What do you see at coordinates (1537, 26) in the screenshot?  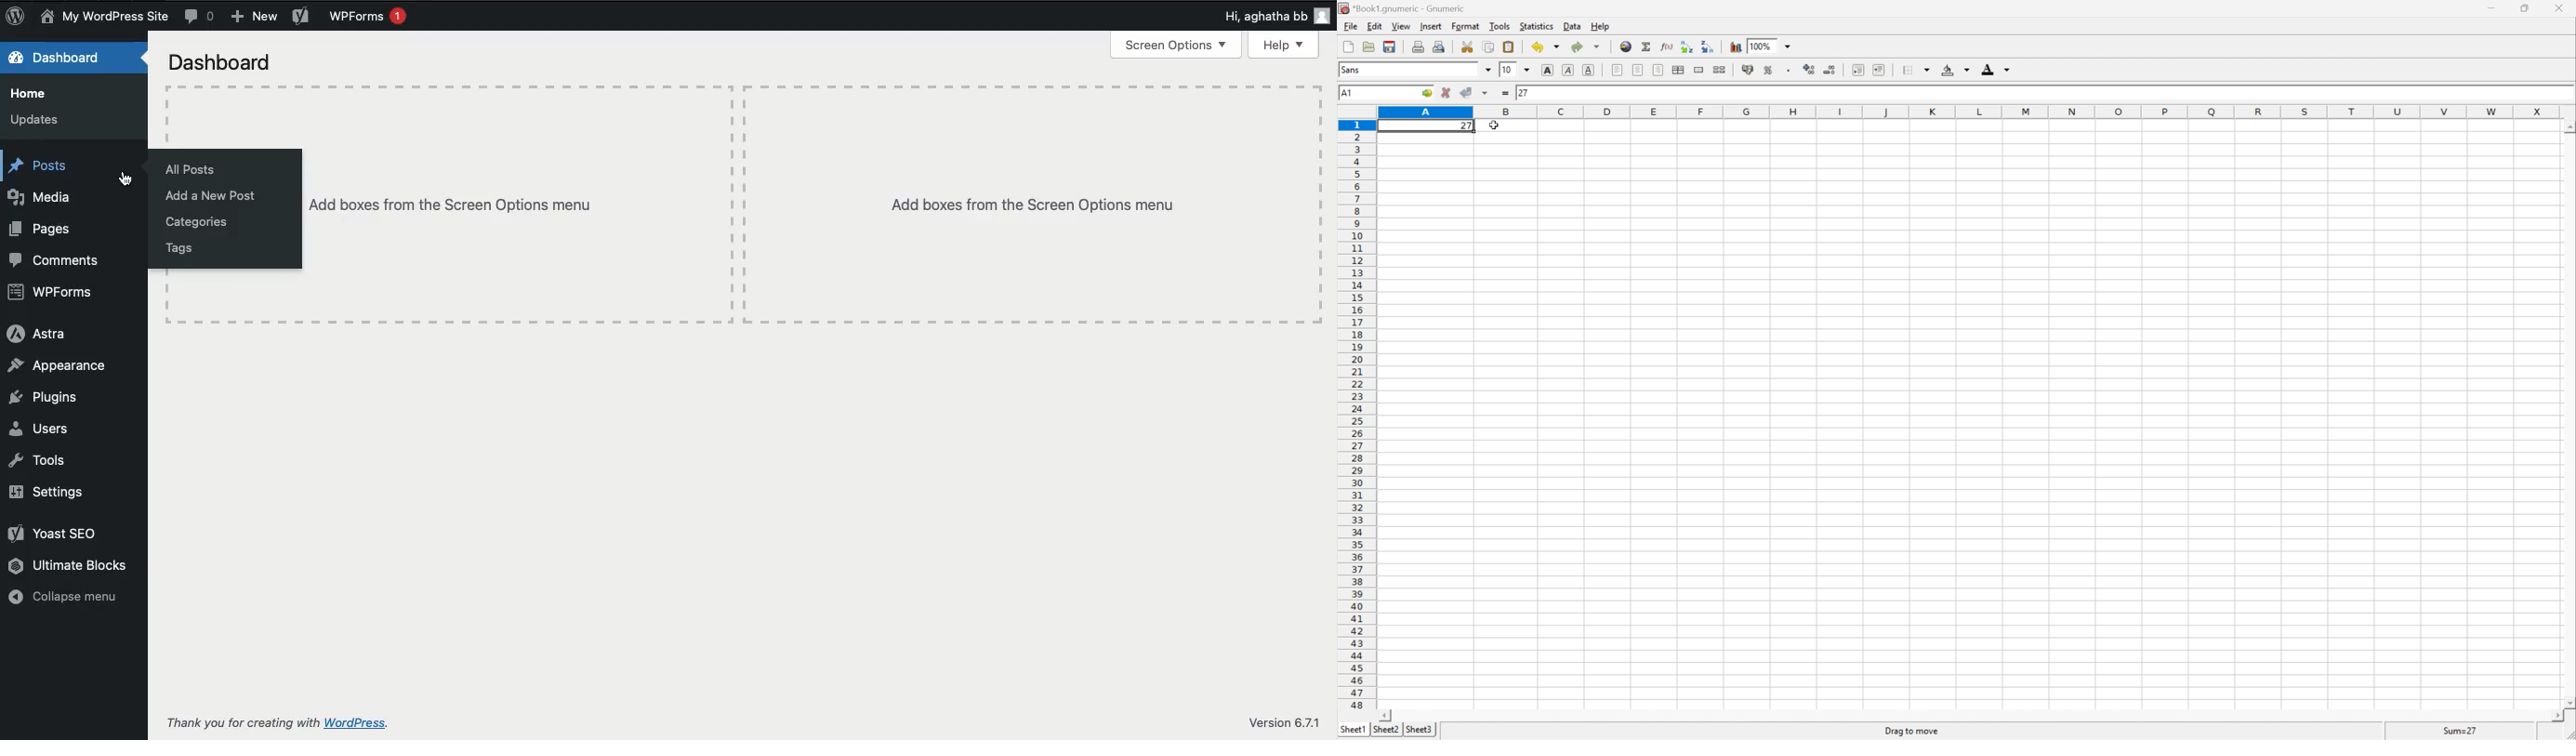 I see `Statistics` at bounding box center [1537, 26].